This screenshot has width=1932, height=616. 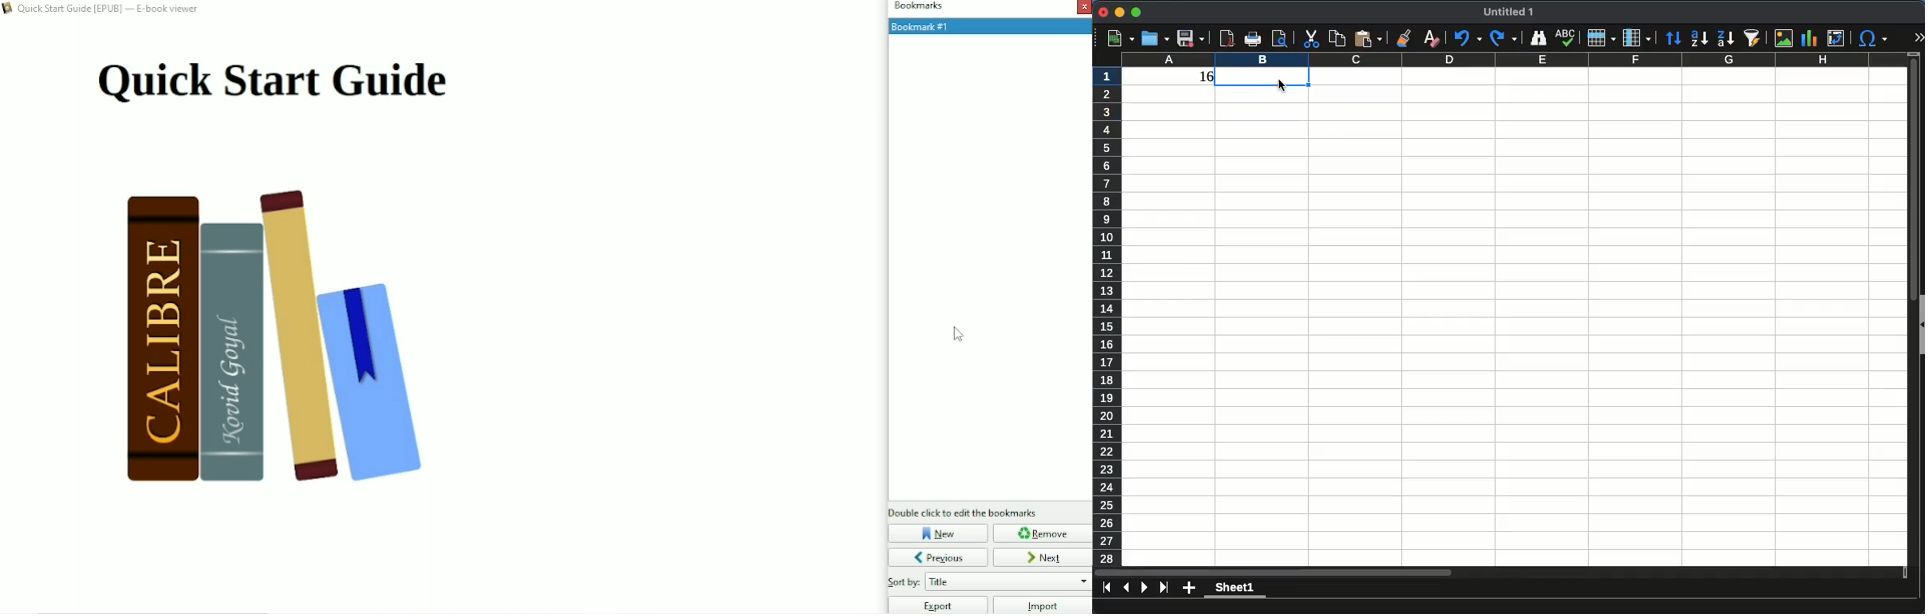 What do you see at coordinates (1368, 39) in the screenshot?
I see `paste` at bounding box center [1368, 39].